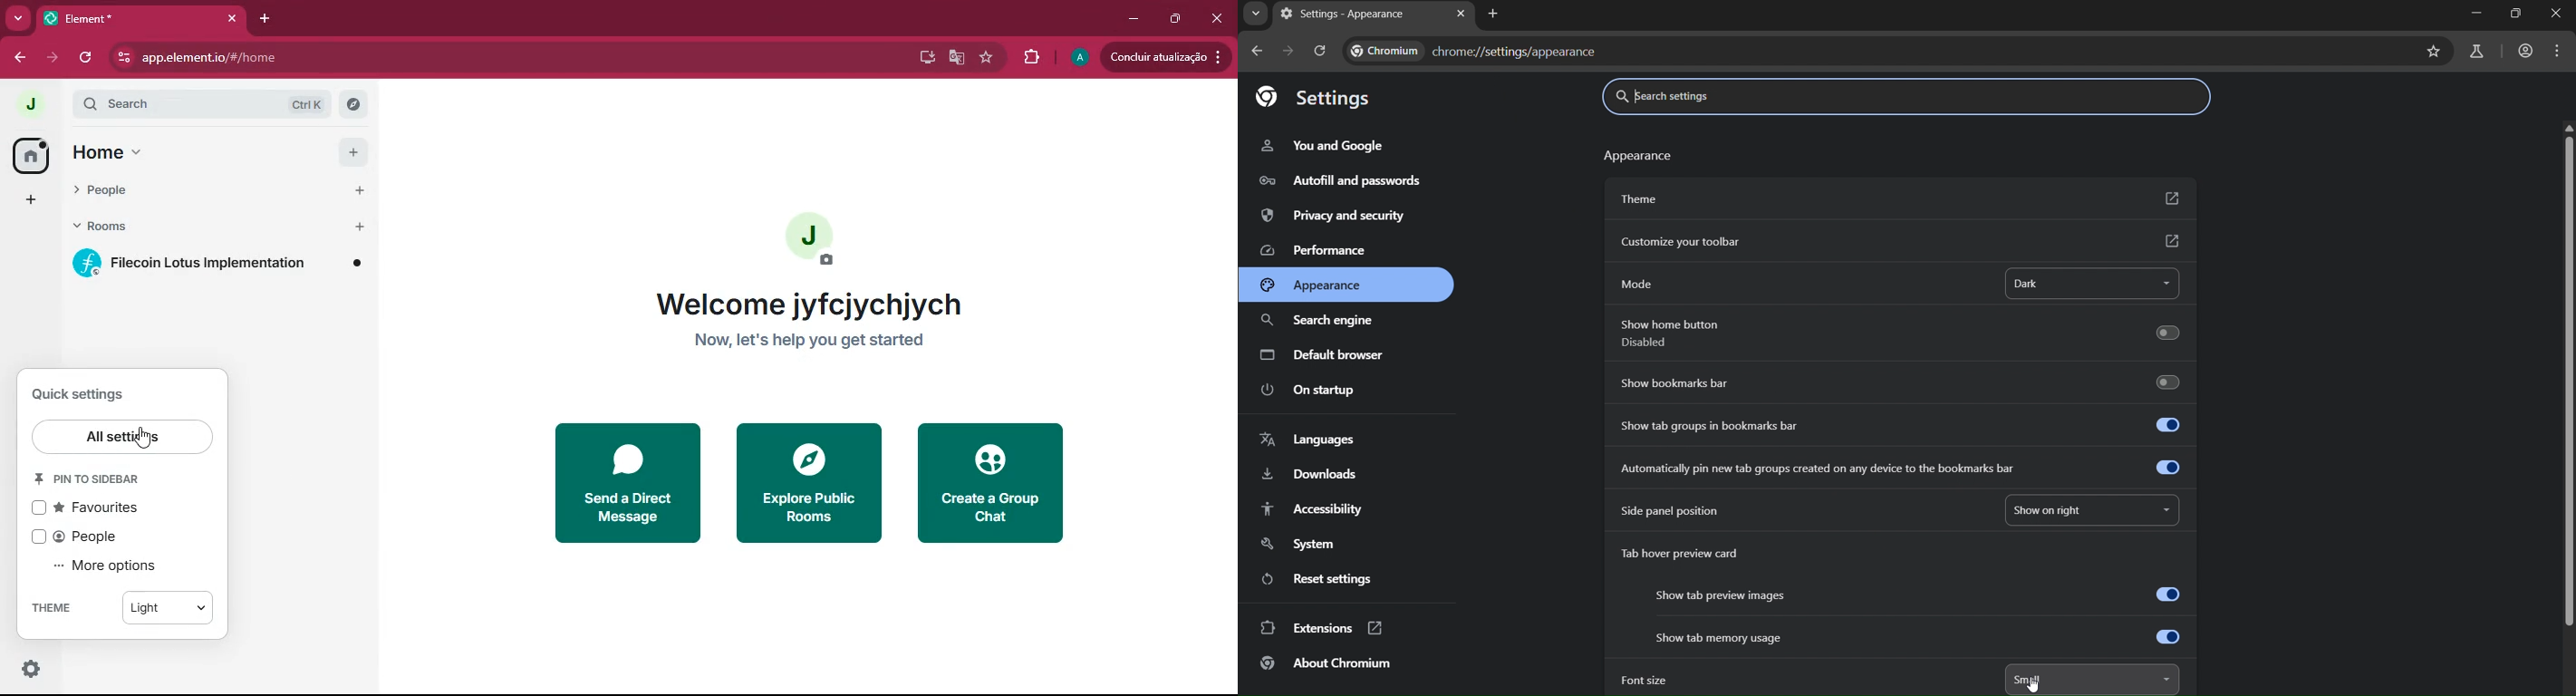  What do you see at coordinates (1461, 13) in the screenshot?
I see `close tab` at bounding box center [1461, 13].